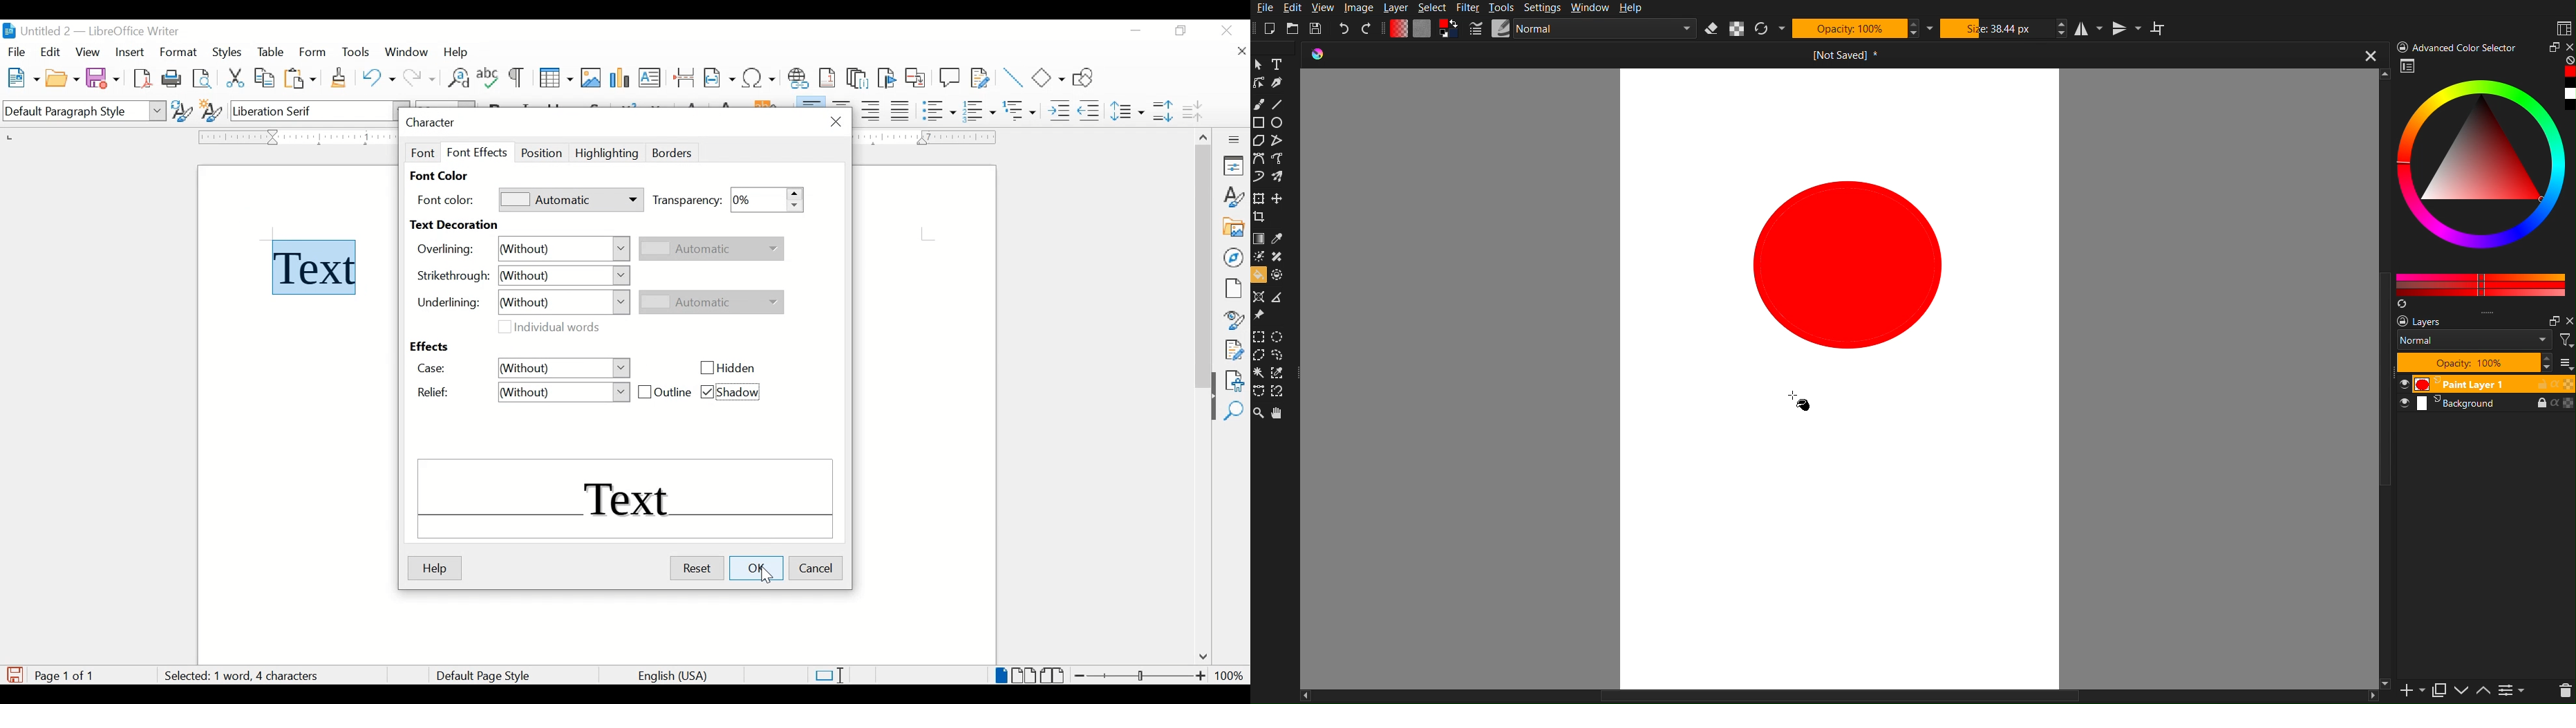 The height and width of the screenshot is (728, 2576). I want to click on find and replace, so click(457, 78).